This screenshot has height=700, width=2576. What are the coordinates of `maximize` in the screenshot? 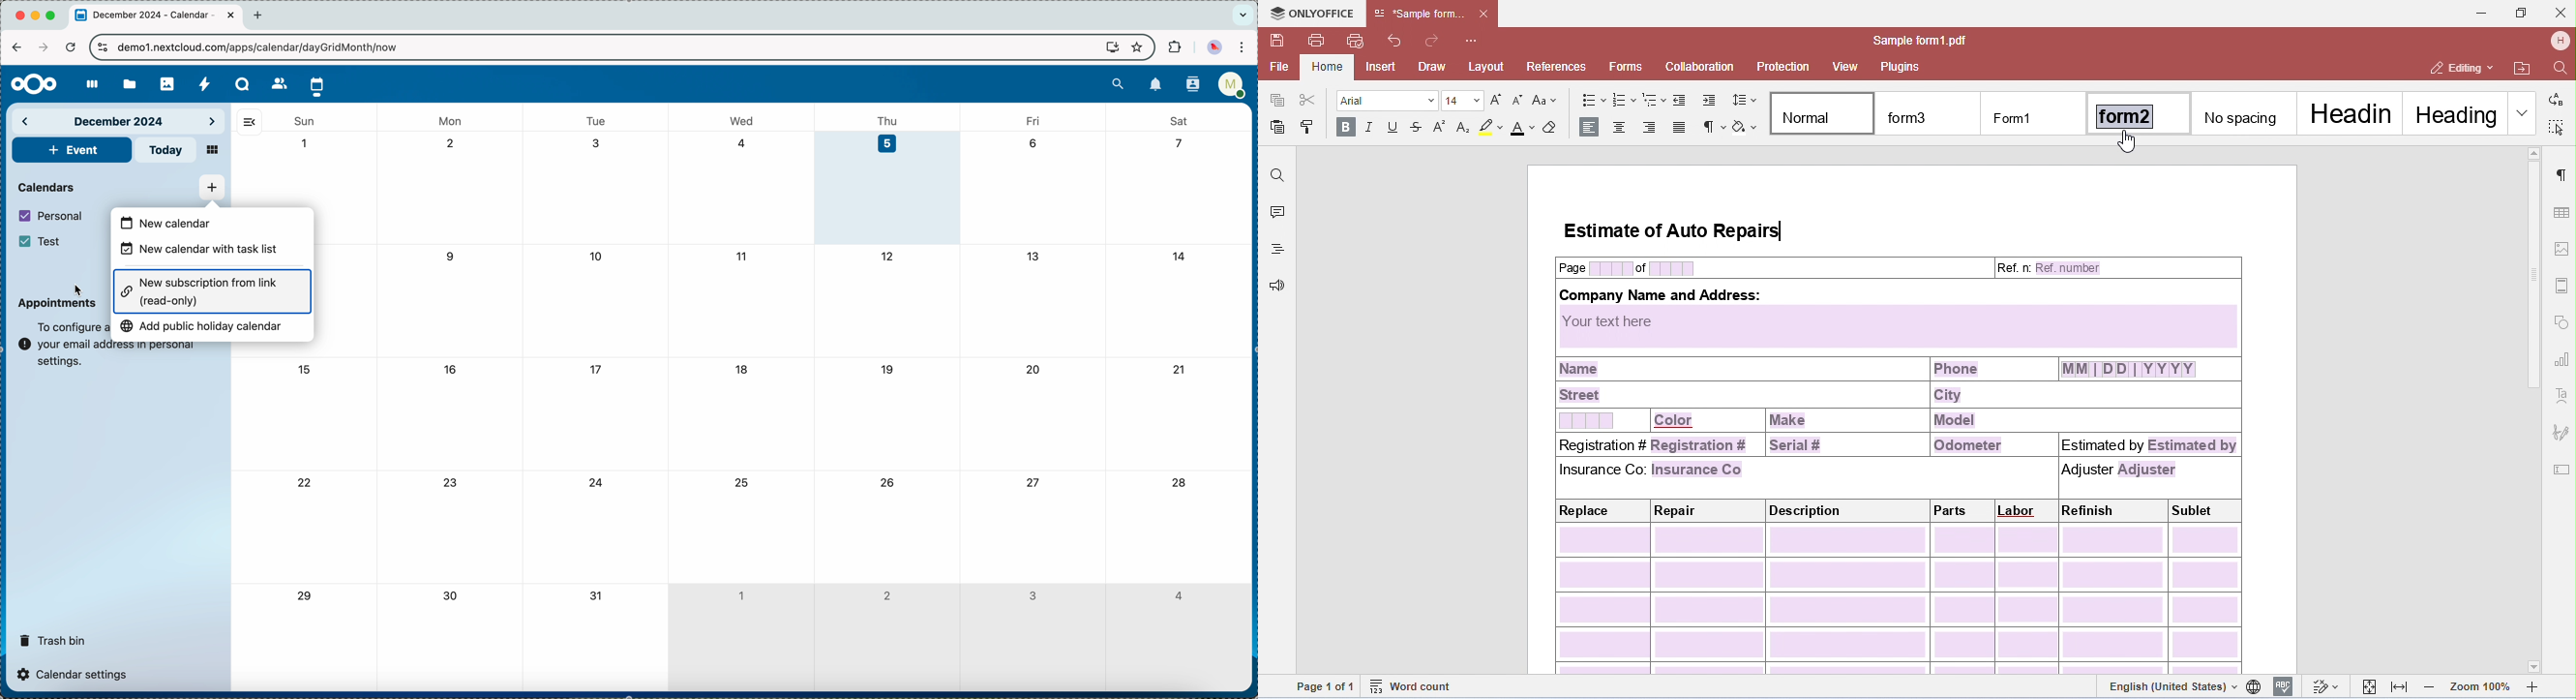 It's located at (52, 15).